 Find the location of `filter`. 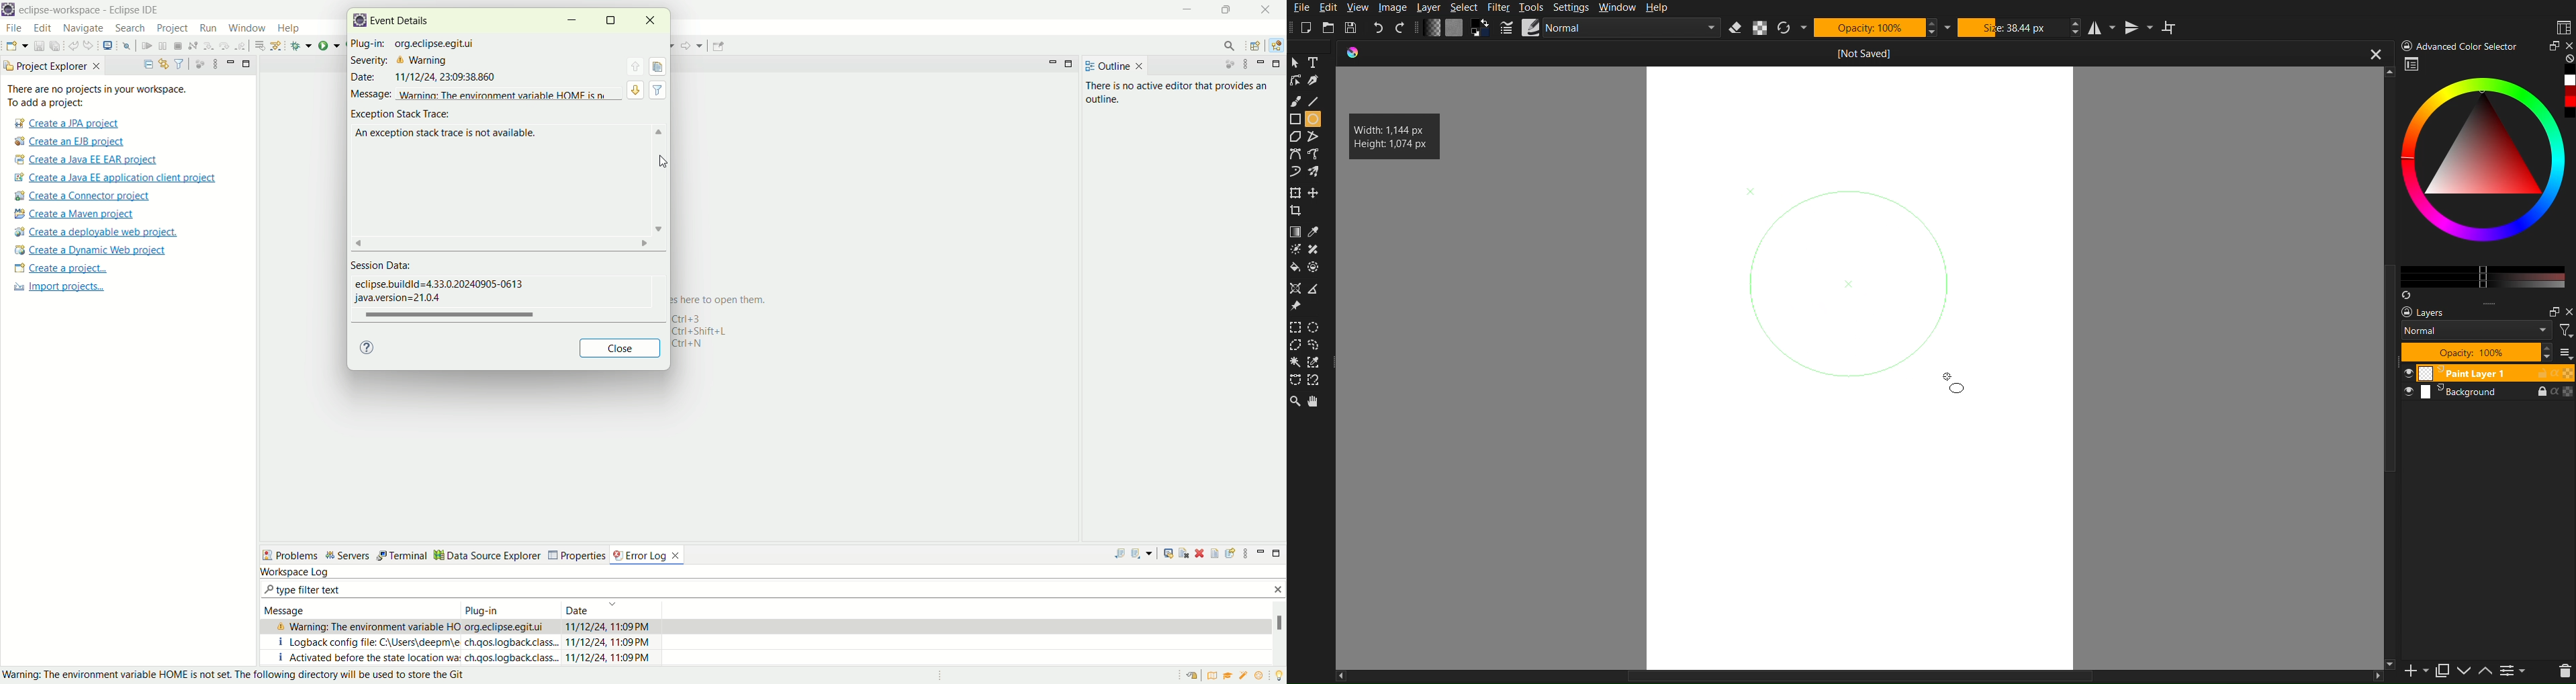

filter is located at coordinates (2567, 329).